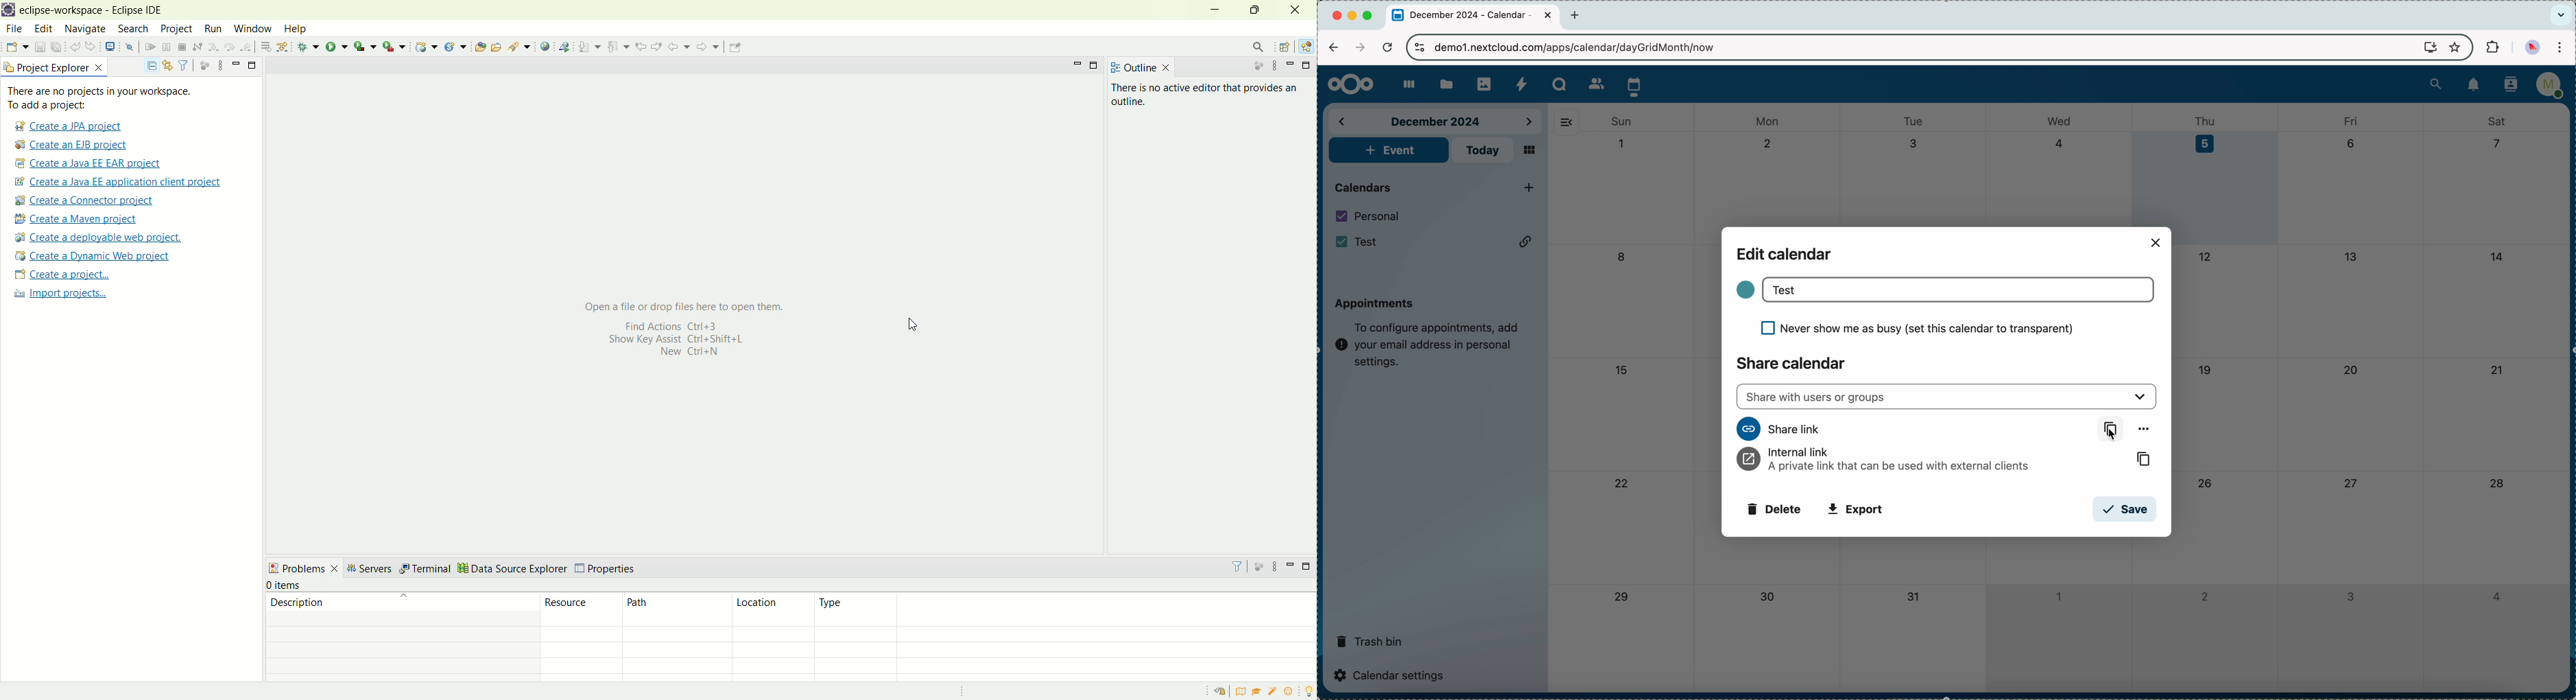 The image size is (2576, 700). What do you see at coordinates (1358, 48) in the screenshot?
I see `navigate foward` at bounding box center [1358, 48].